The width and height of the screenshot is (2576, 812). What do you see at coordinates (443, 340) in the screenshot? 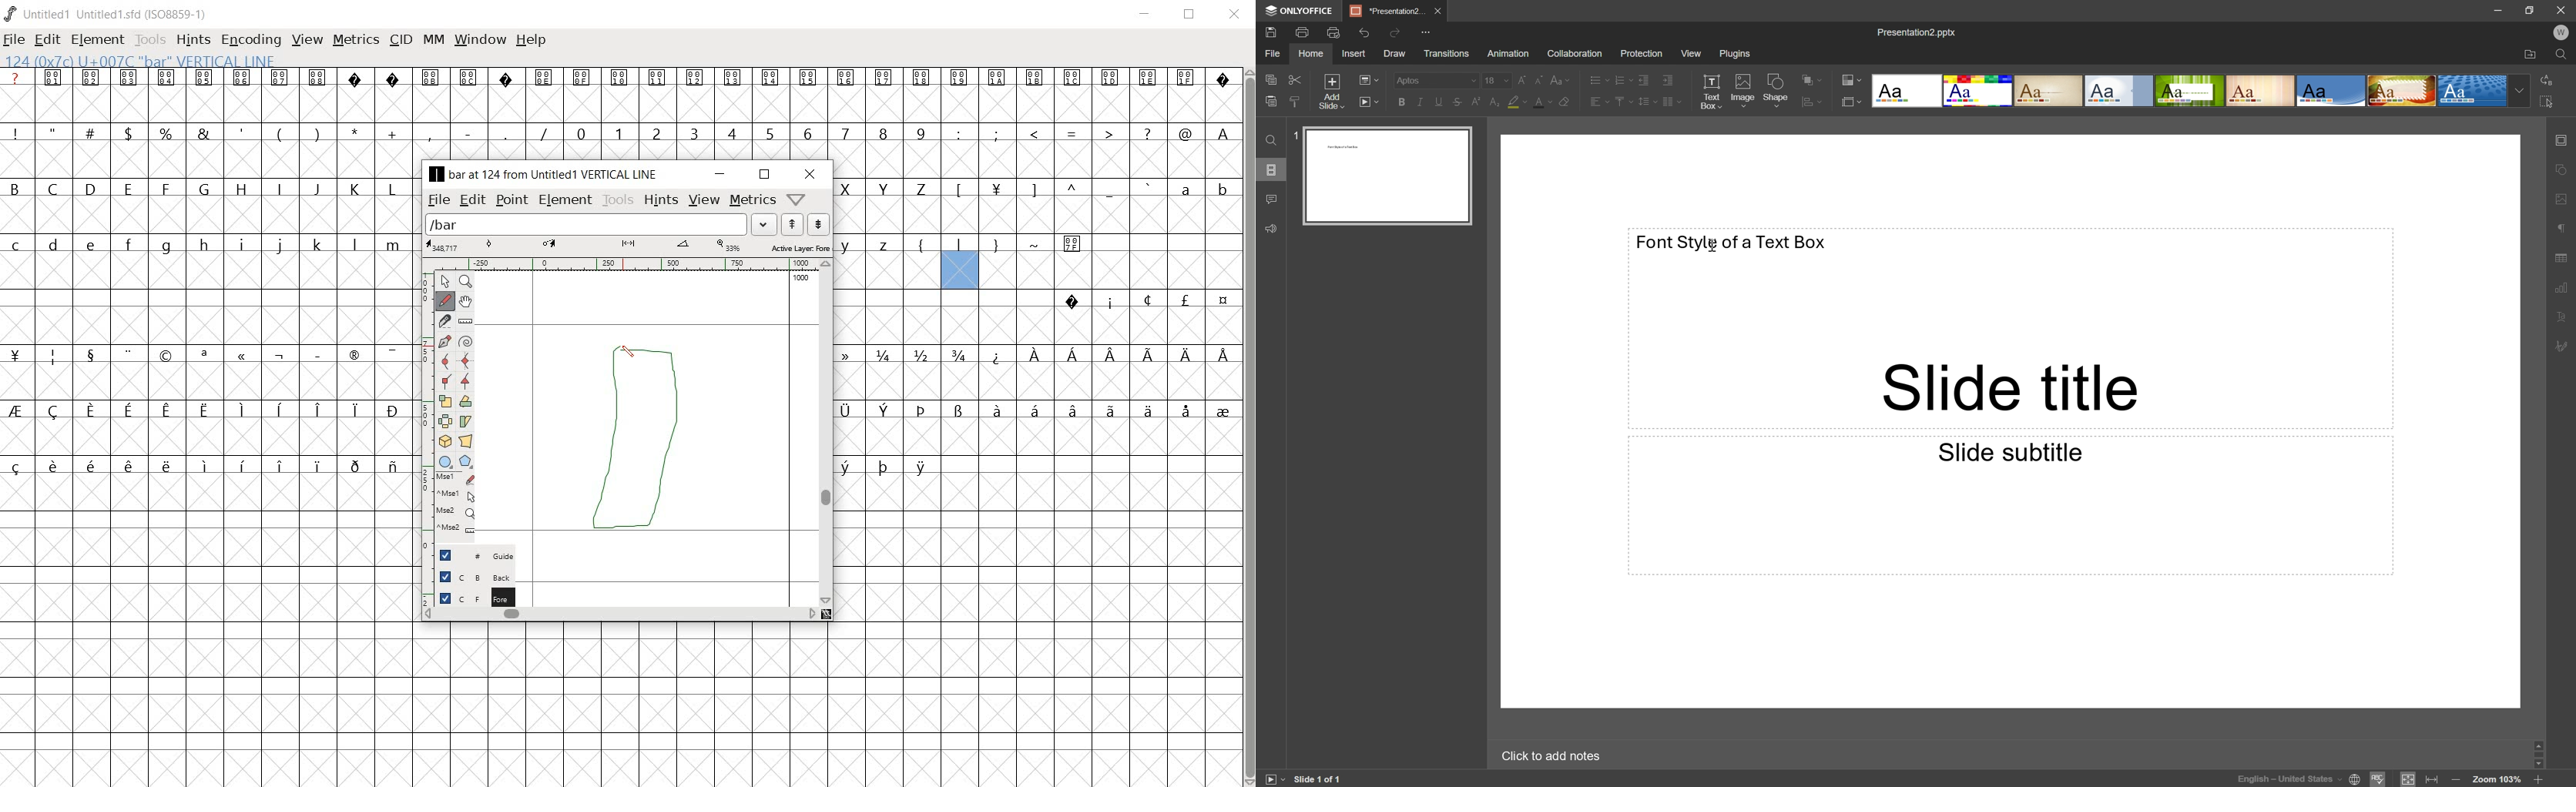
I see `add a point, then drag out its control points` at bounding box center [443, 340].